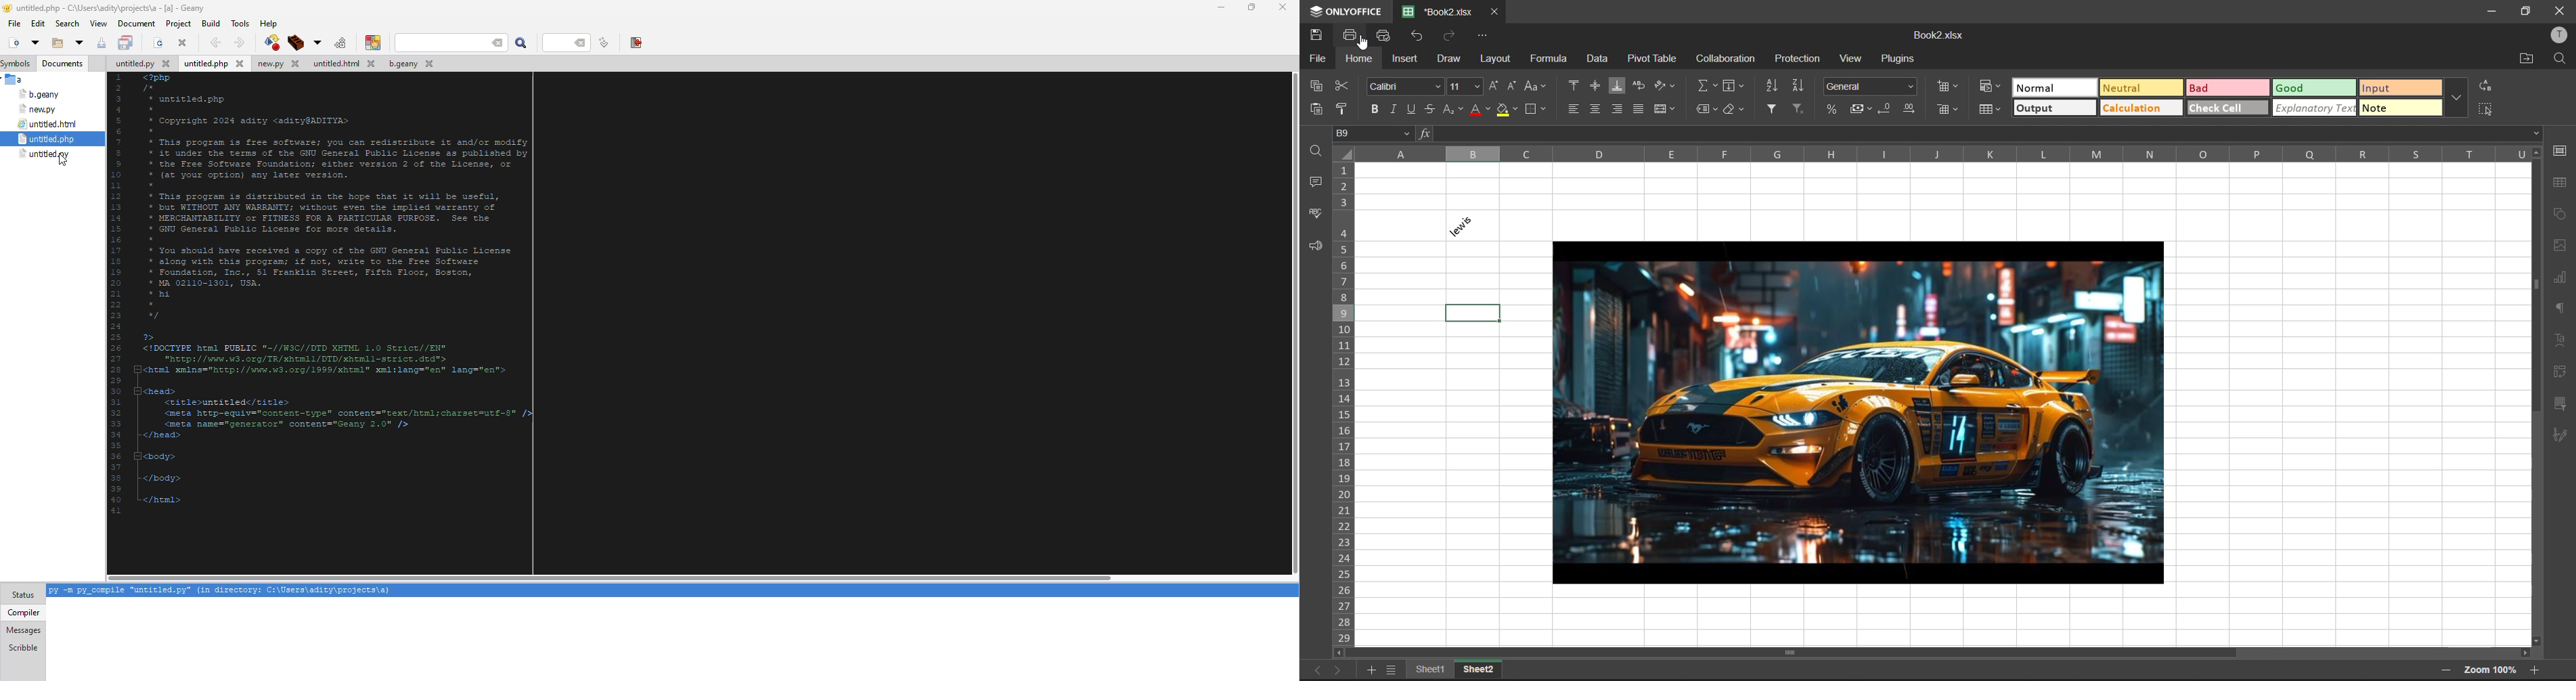  Describe the element at coordinates (2563, 59) in the screenshot. I see `find` at that location.